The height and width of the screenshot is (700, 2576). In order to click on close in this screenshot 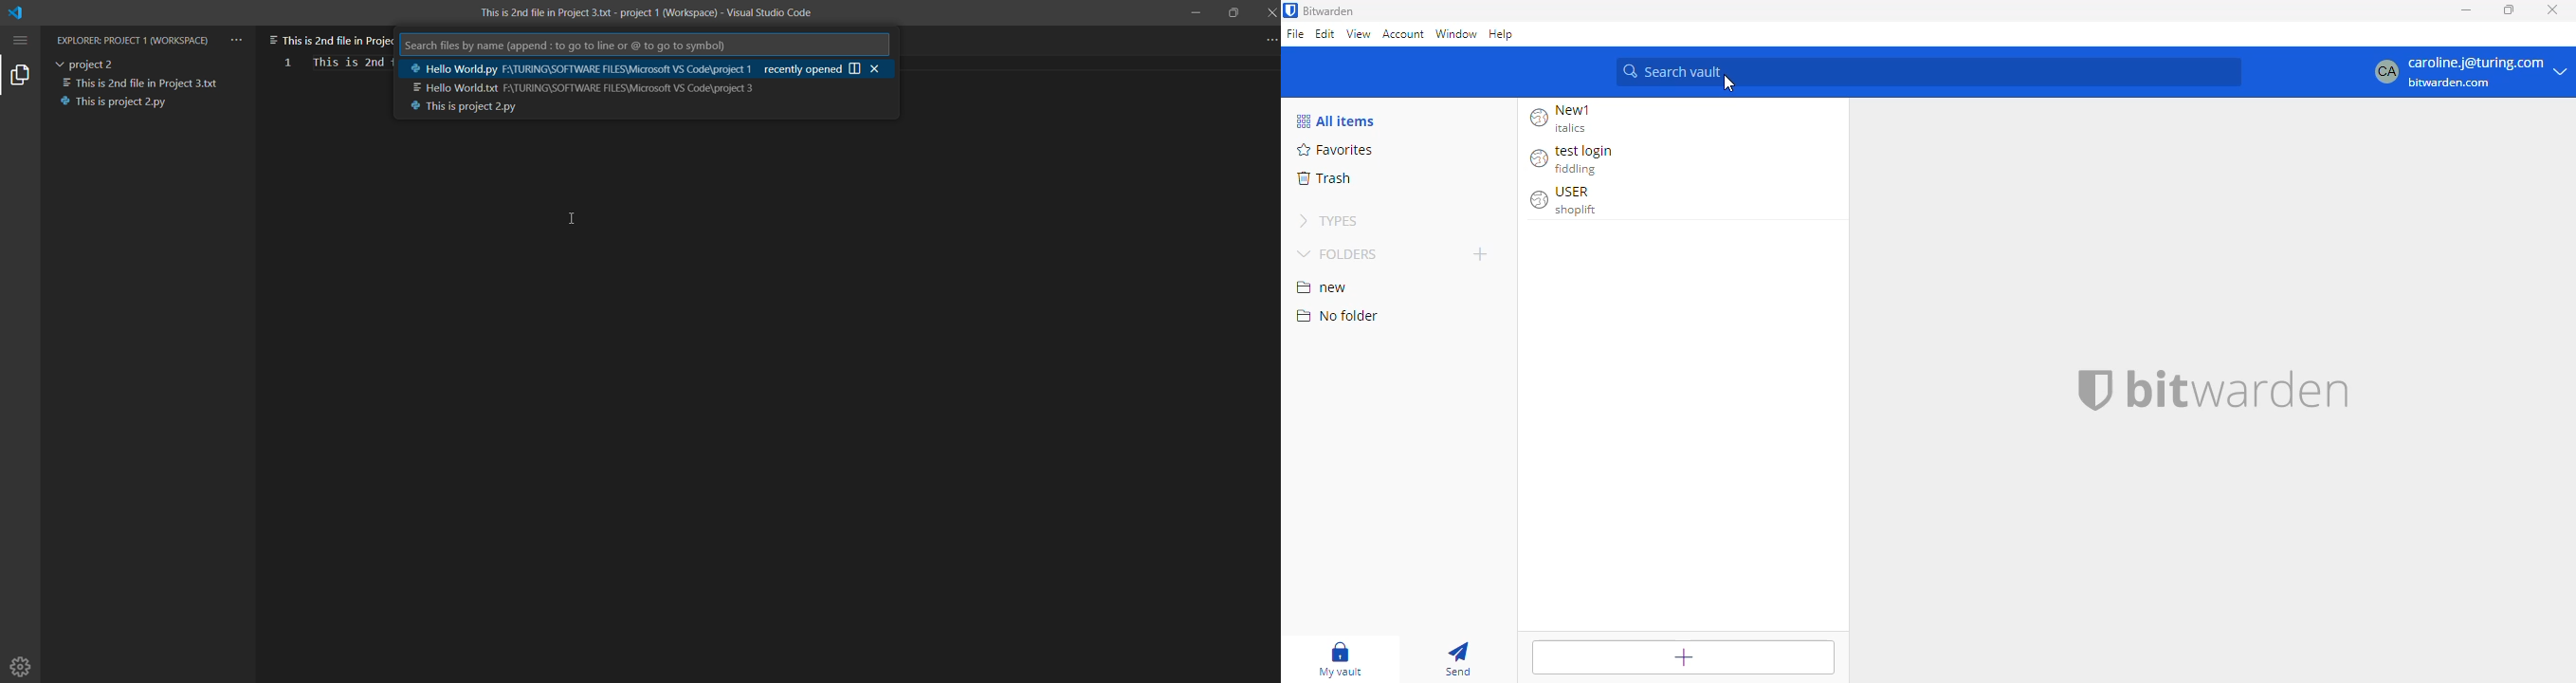, I will do `click(2553, 9)`.